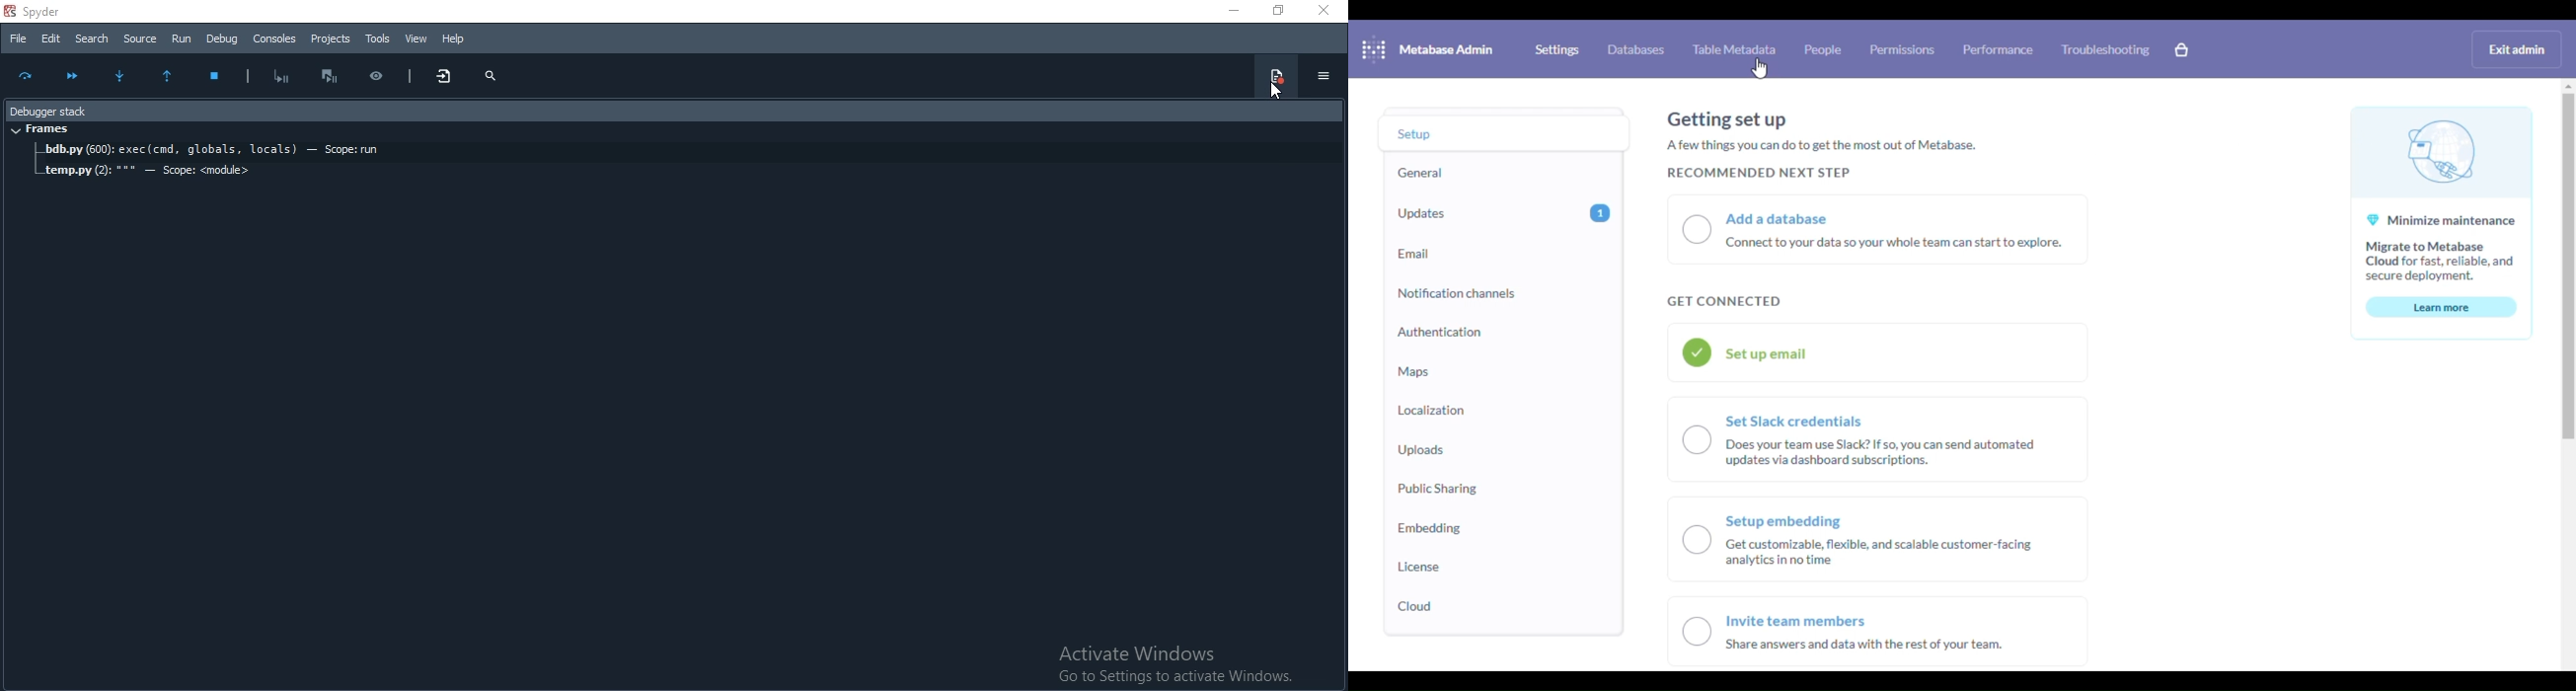 The height and width of the screenshot is (700, 2576). I want to click on Step into function or method, so click(124, 77).